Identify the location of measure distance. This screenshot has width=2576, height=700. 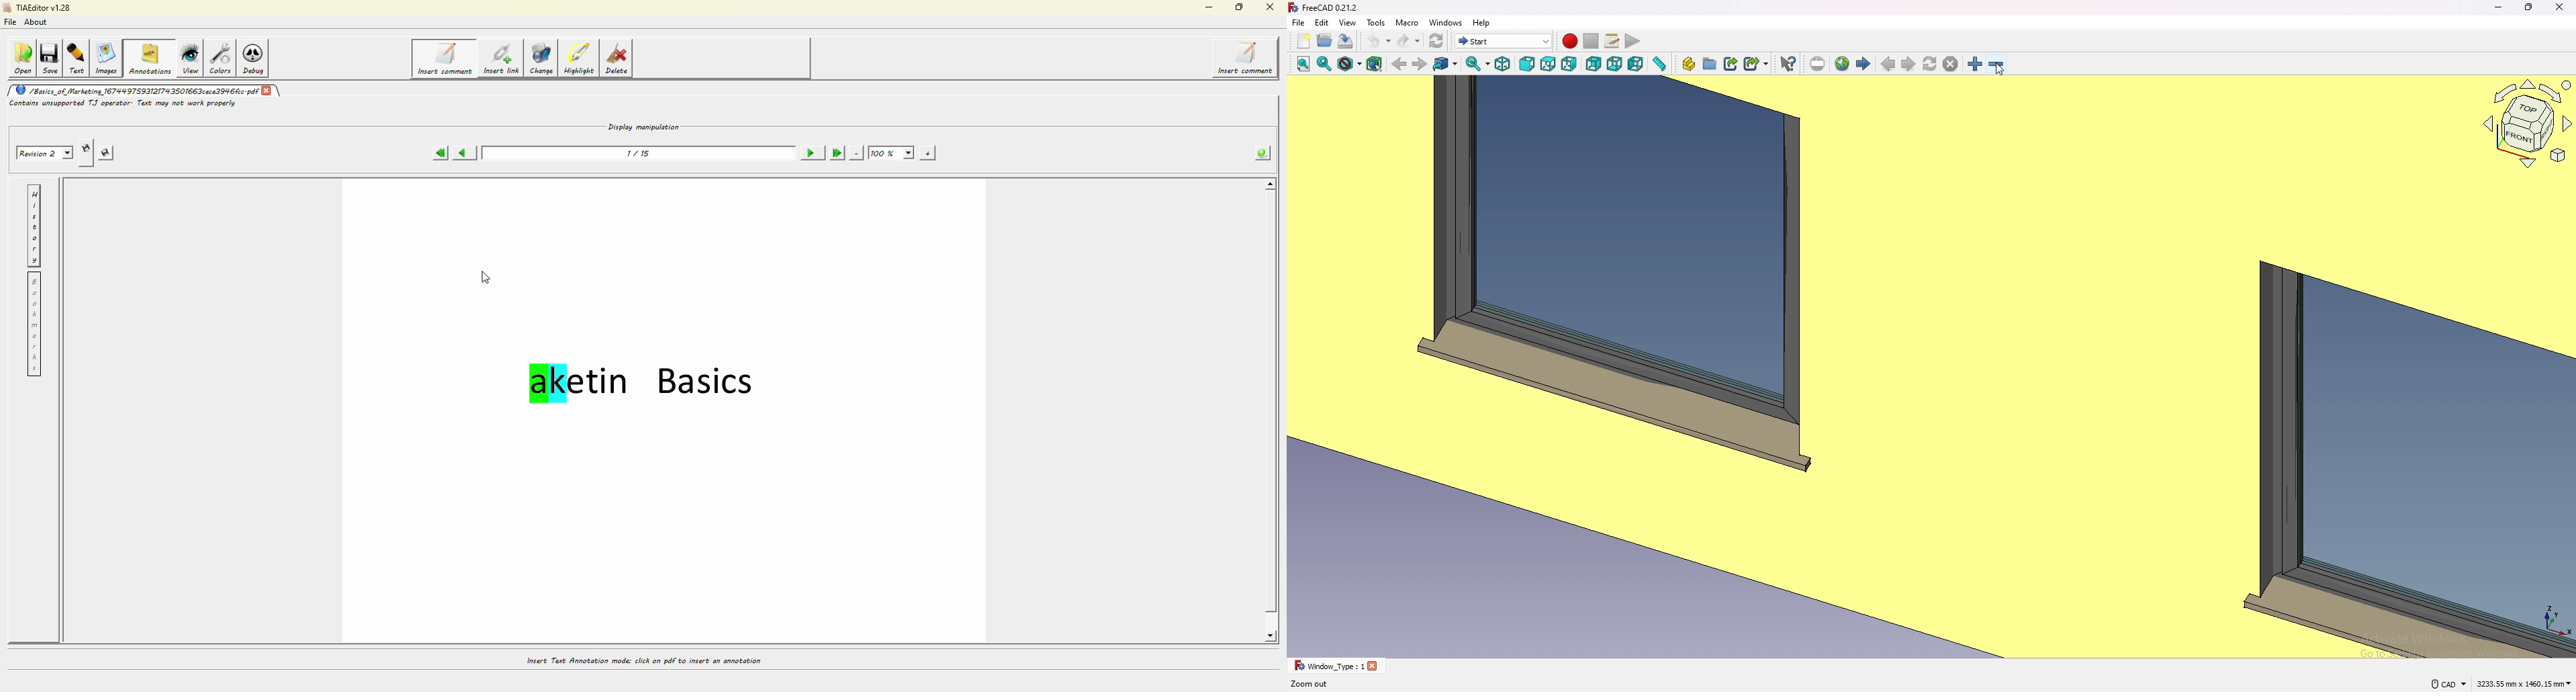
(1659, 64).